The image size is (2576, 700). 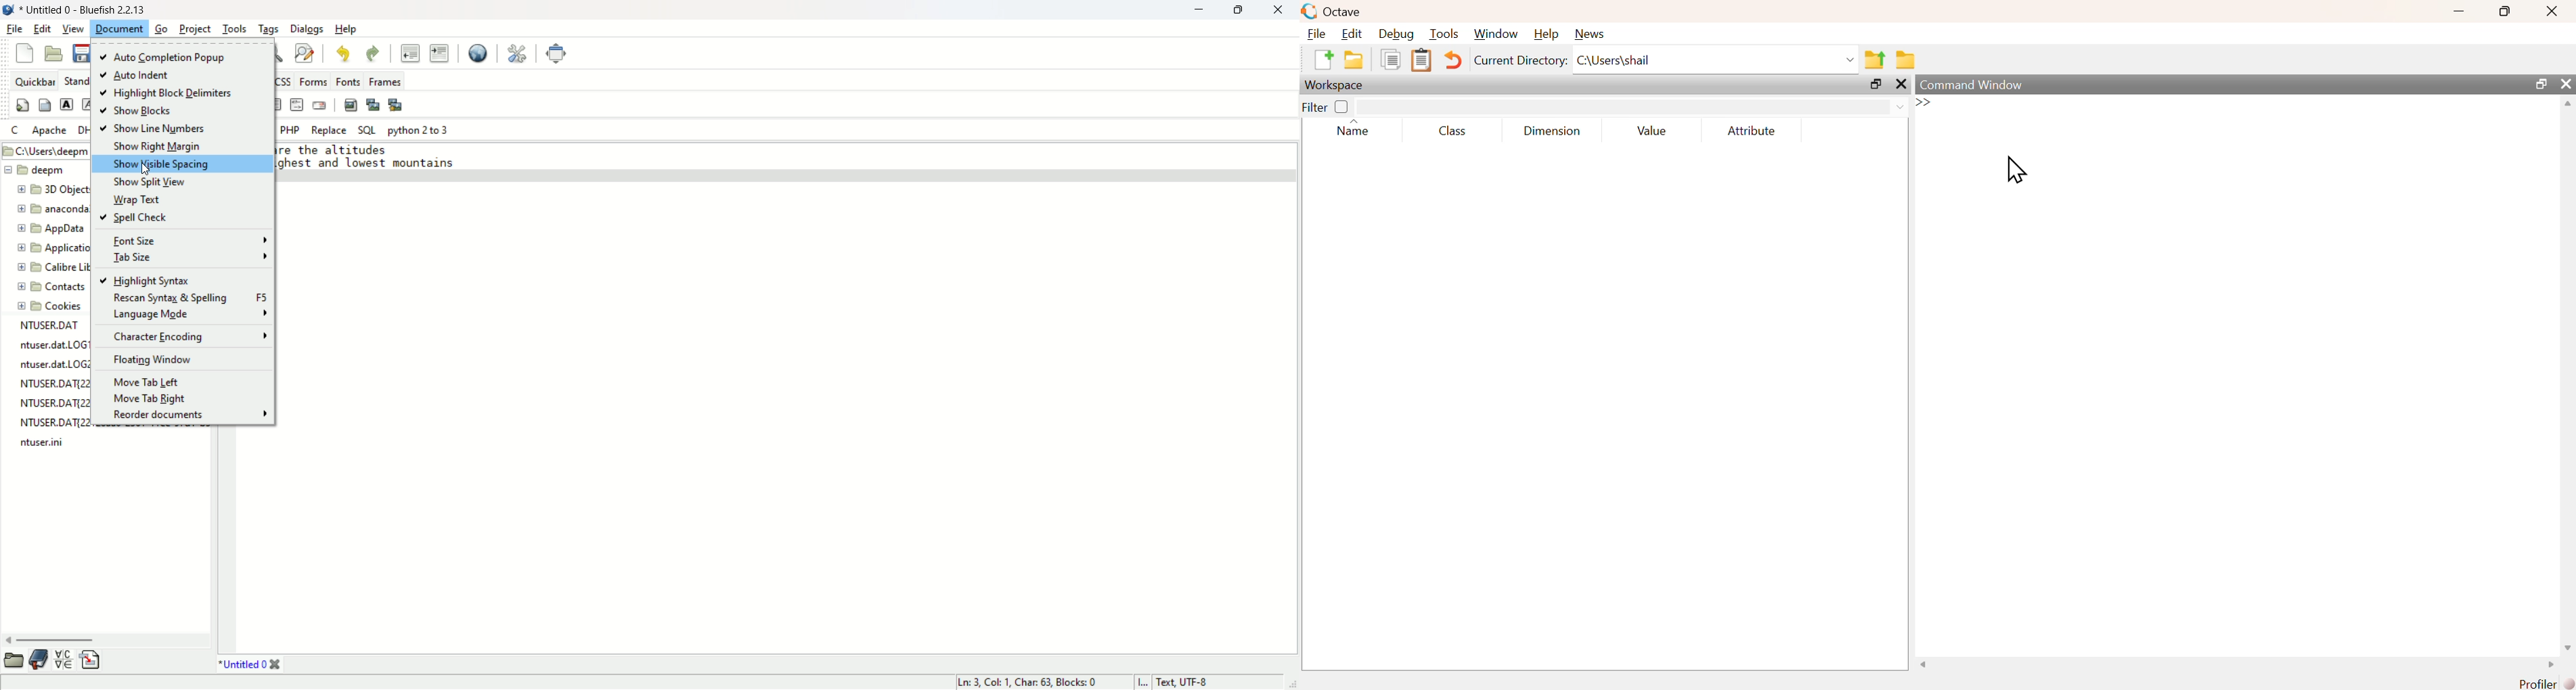 I want to click on I, so click(x=1145, y=682).